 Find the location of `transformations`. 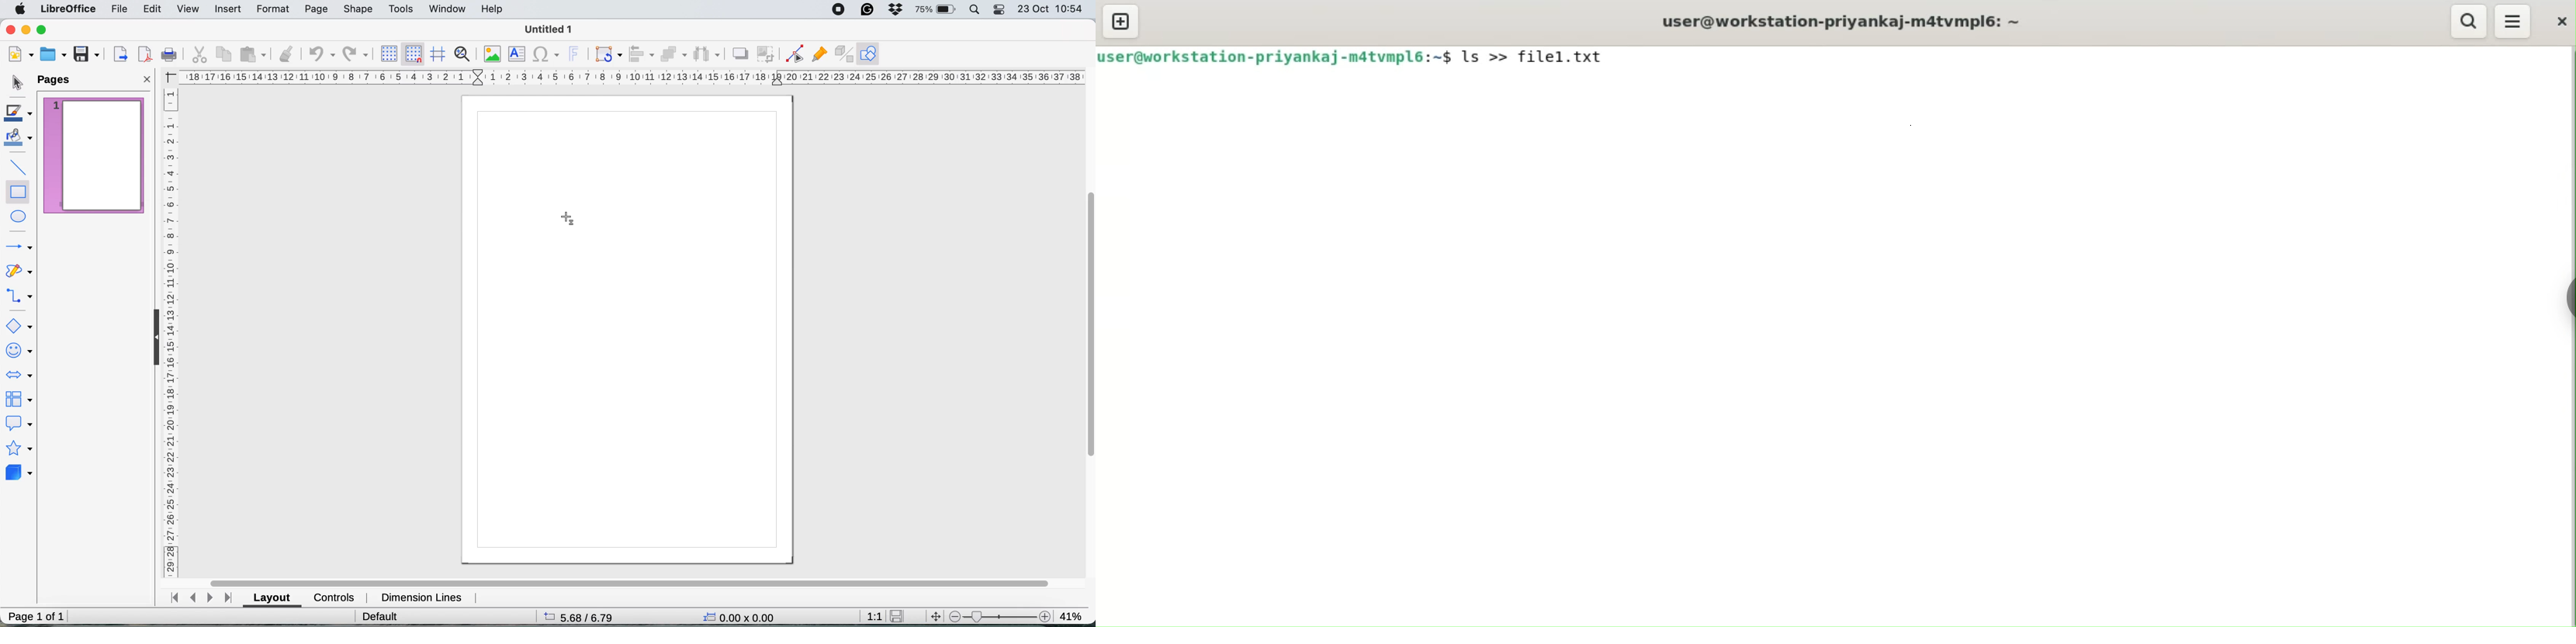

transformations is located at coordinates (608, 54).